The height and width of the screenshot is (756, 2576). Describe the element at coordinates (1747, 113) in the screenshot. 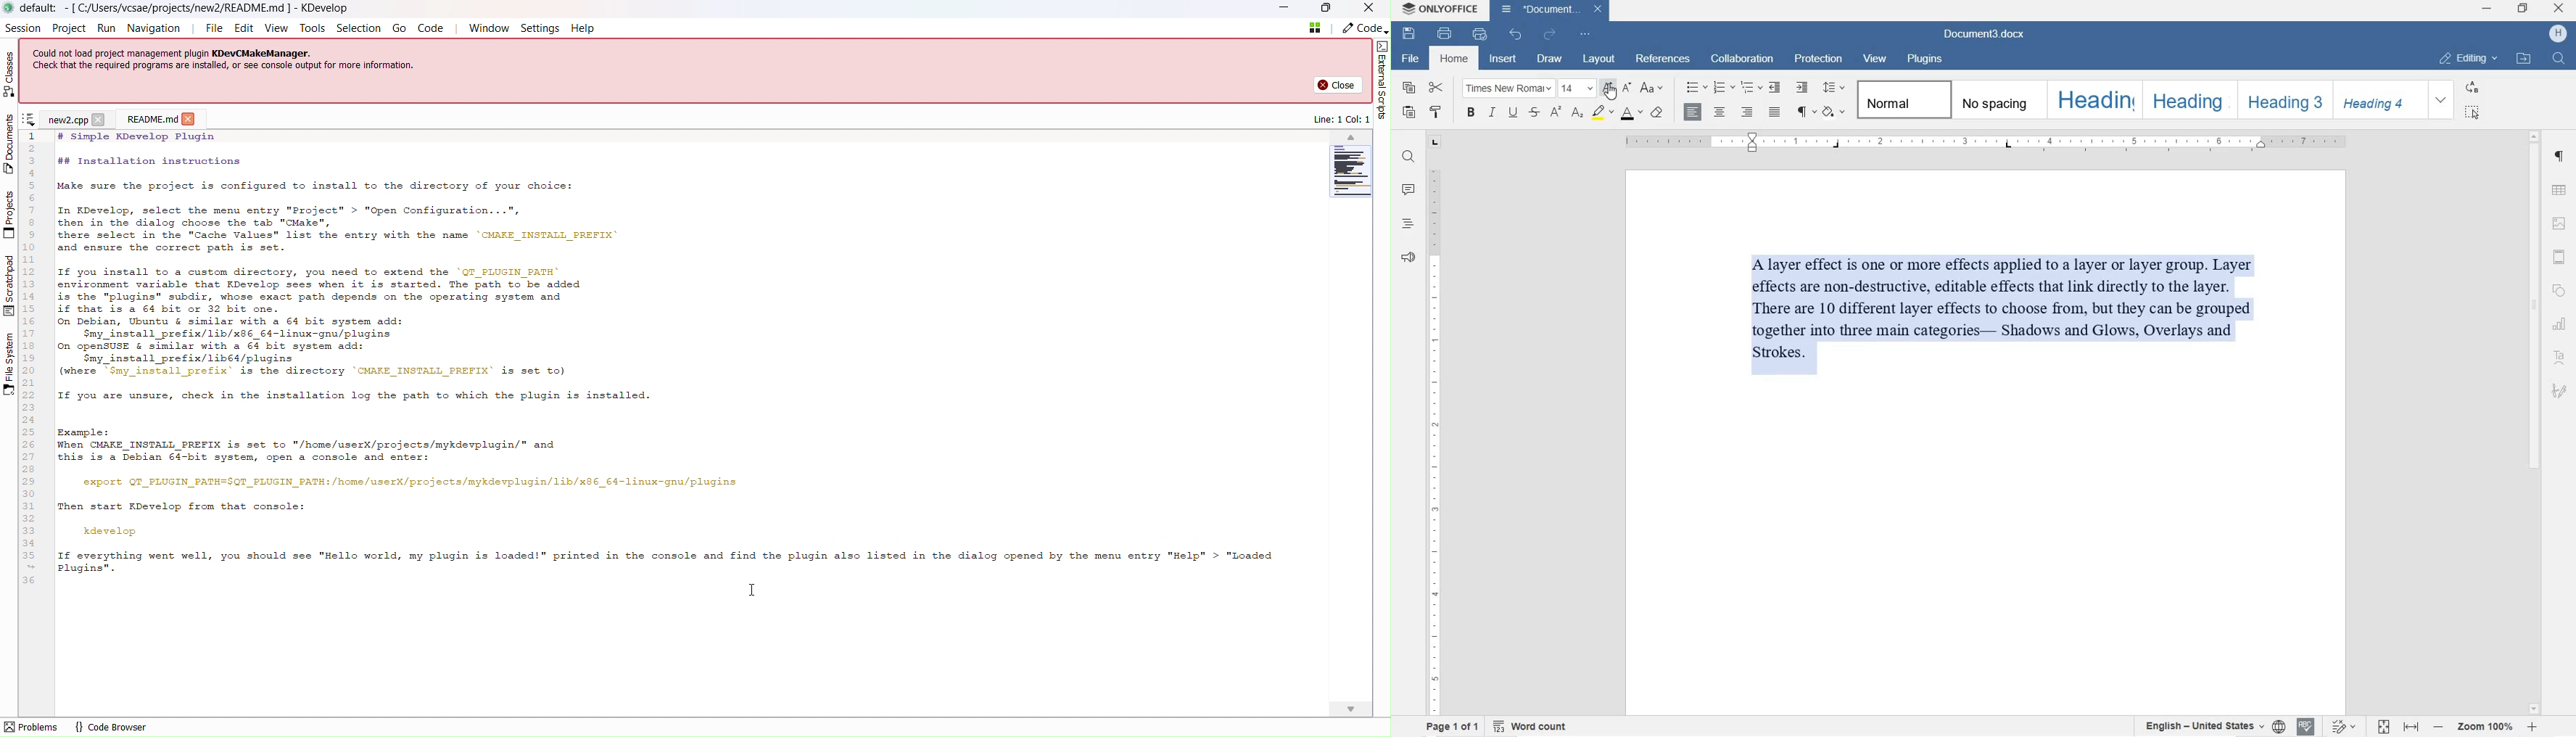

I see `ALIGN RIGHT` at that location.